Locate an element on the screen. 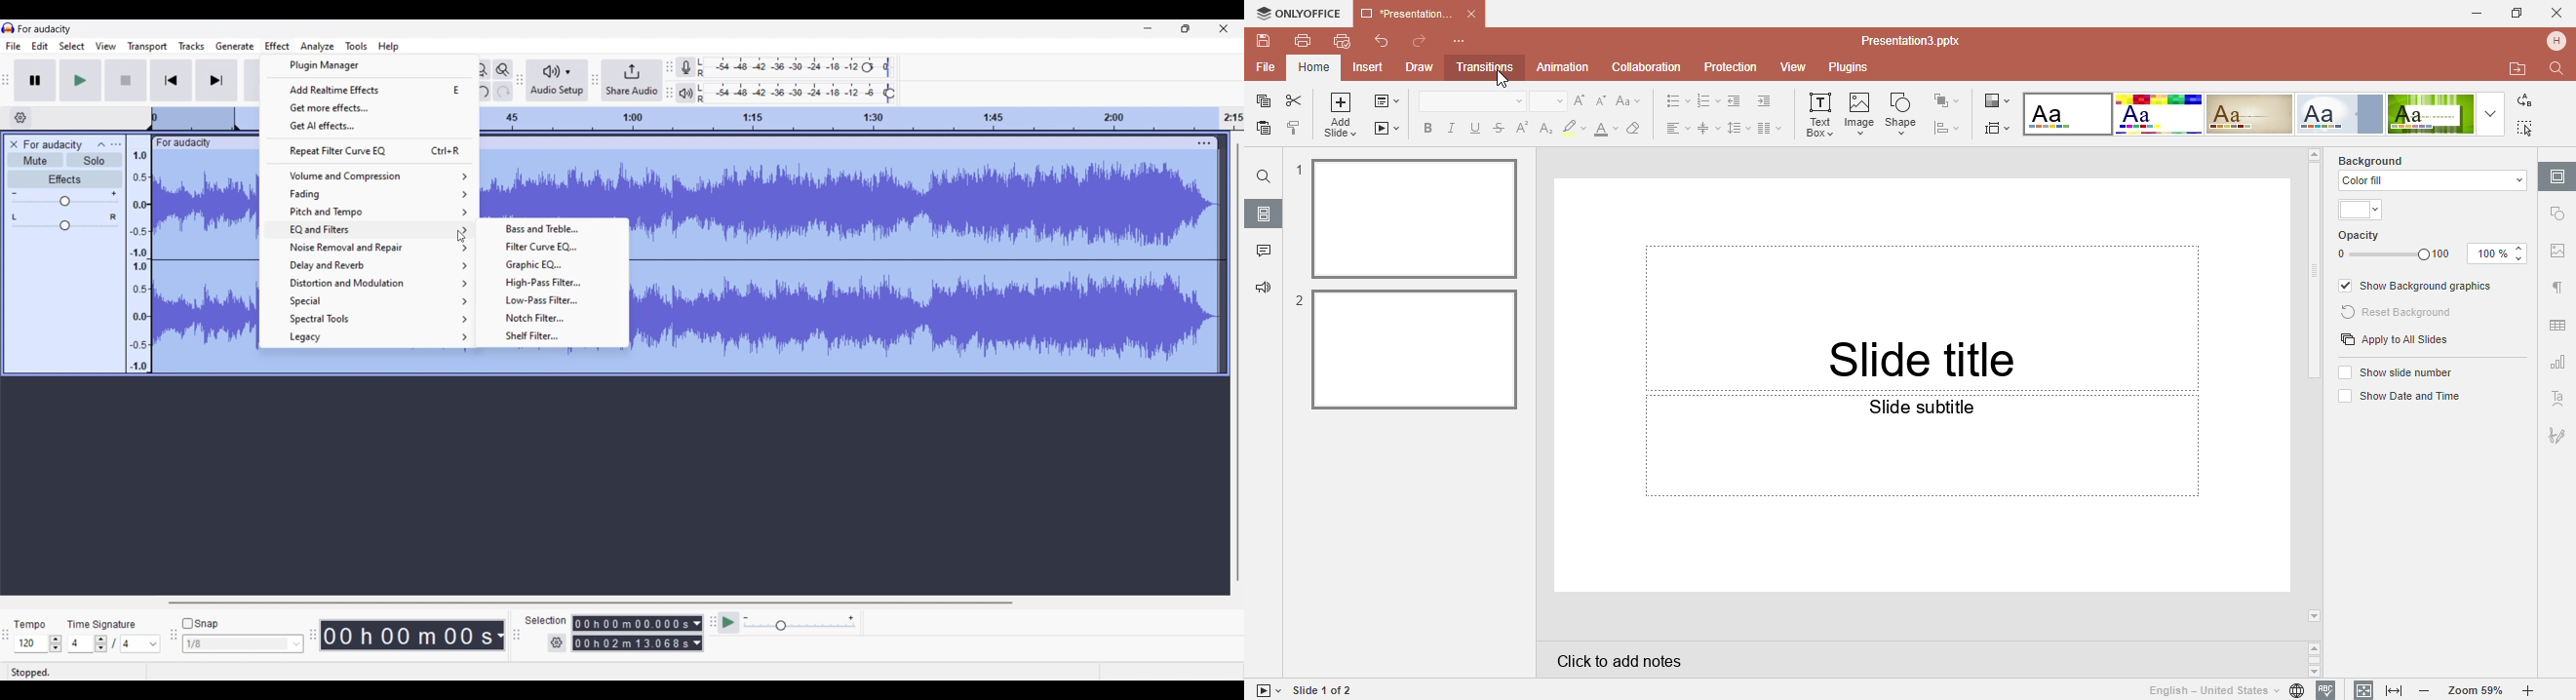 Image resolution: width=2576 pixels, height=700 pixels. Scroll bar is located at coordinates (2316, 274).